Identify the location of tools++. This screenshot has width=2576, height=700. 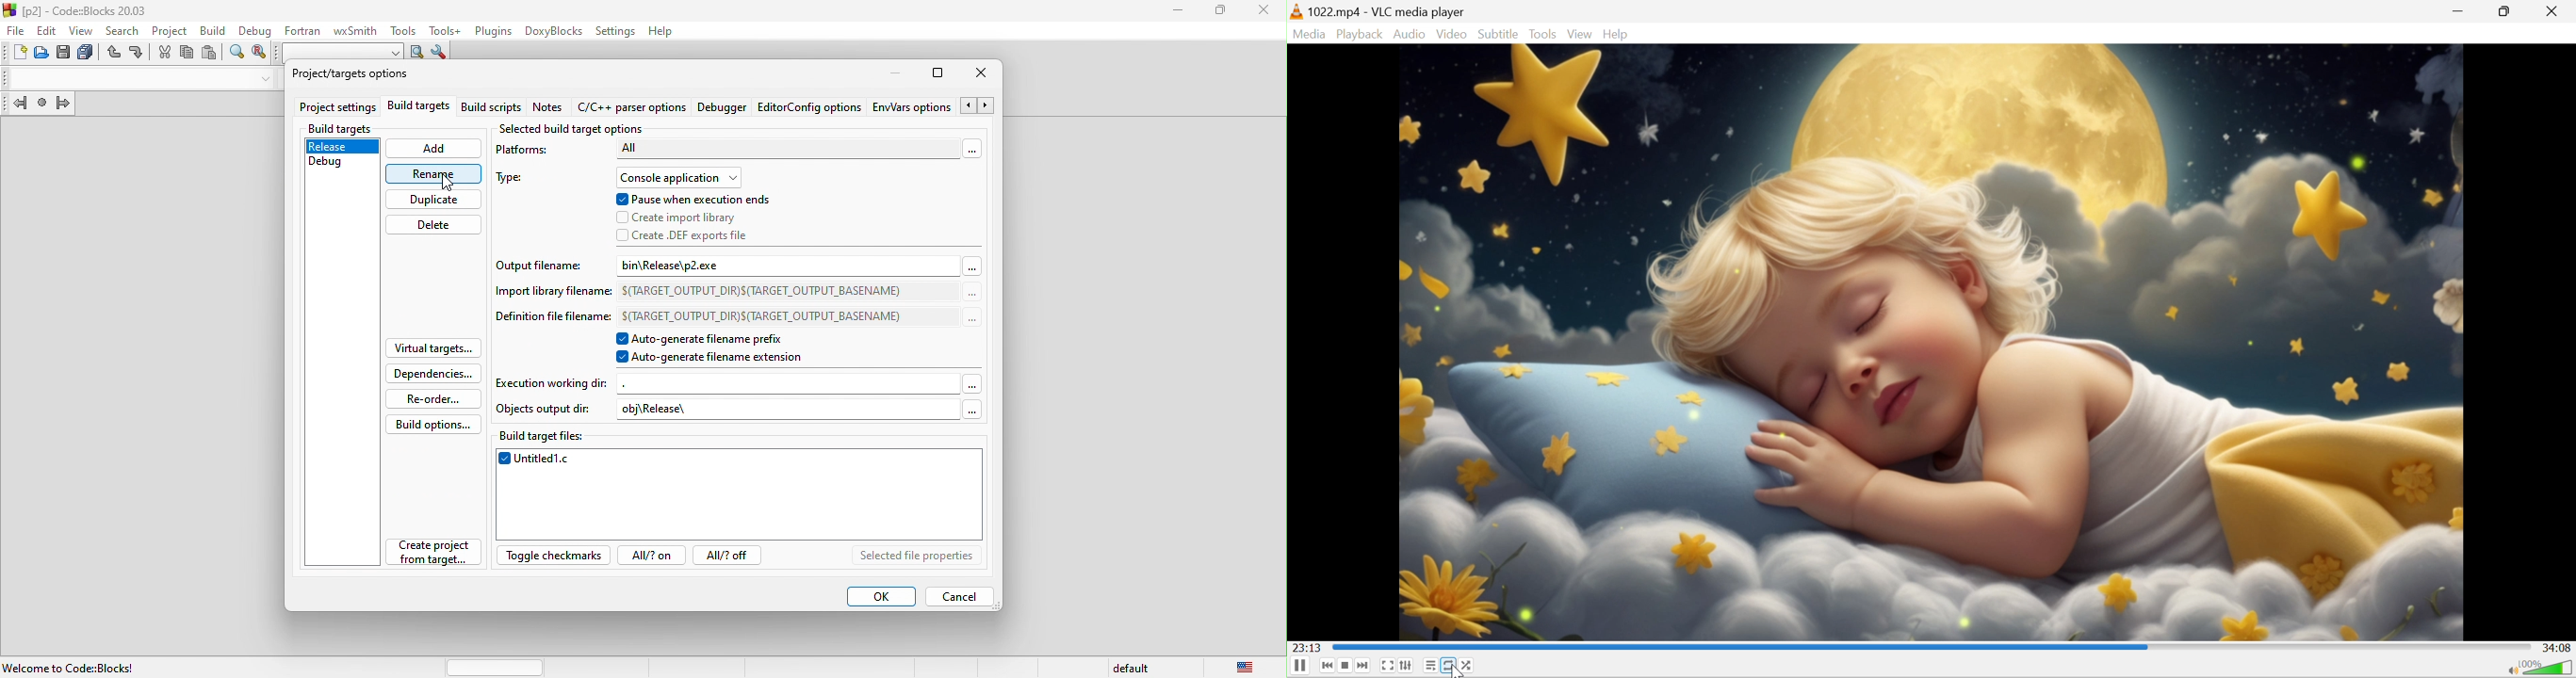
(446, 30).